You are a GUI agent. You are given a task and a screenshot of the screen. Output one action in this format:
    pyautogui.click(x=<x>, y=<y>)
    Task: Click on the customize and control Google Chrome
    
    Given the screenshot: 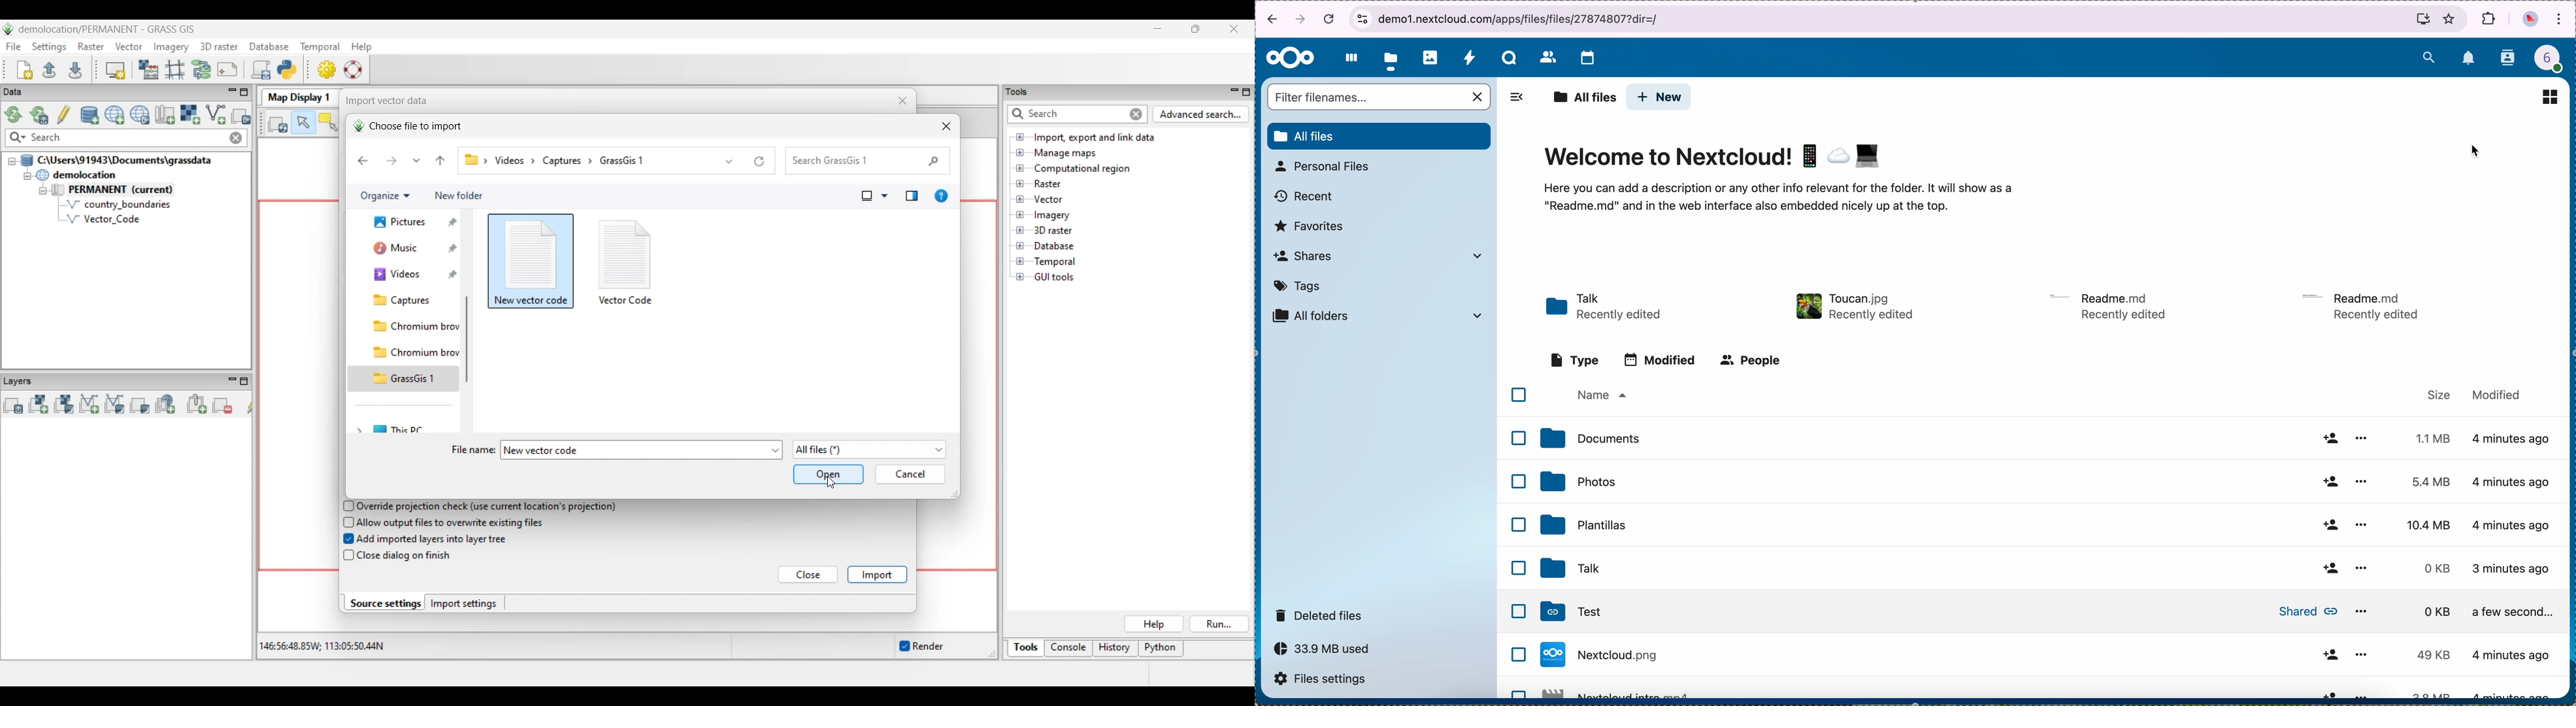 What is the action you would take?
    pyautogui.click(x=2560, y=20)
    